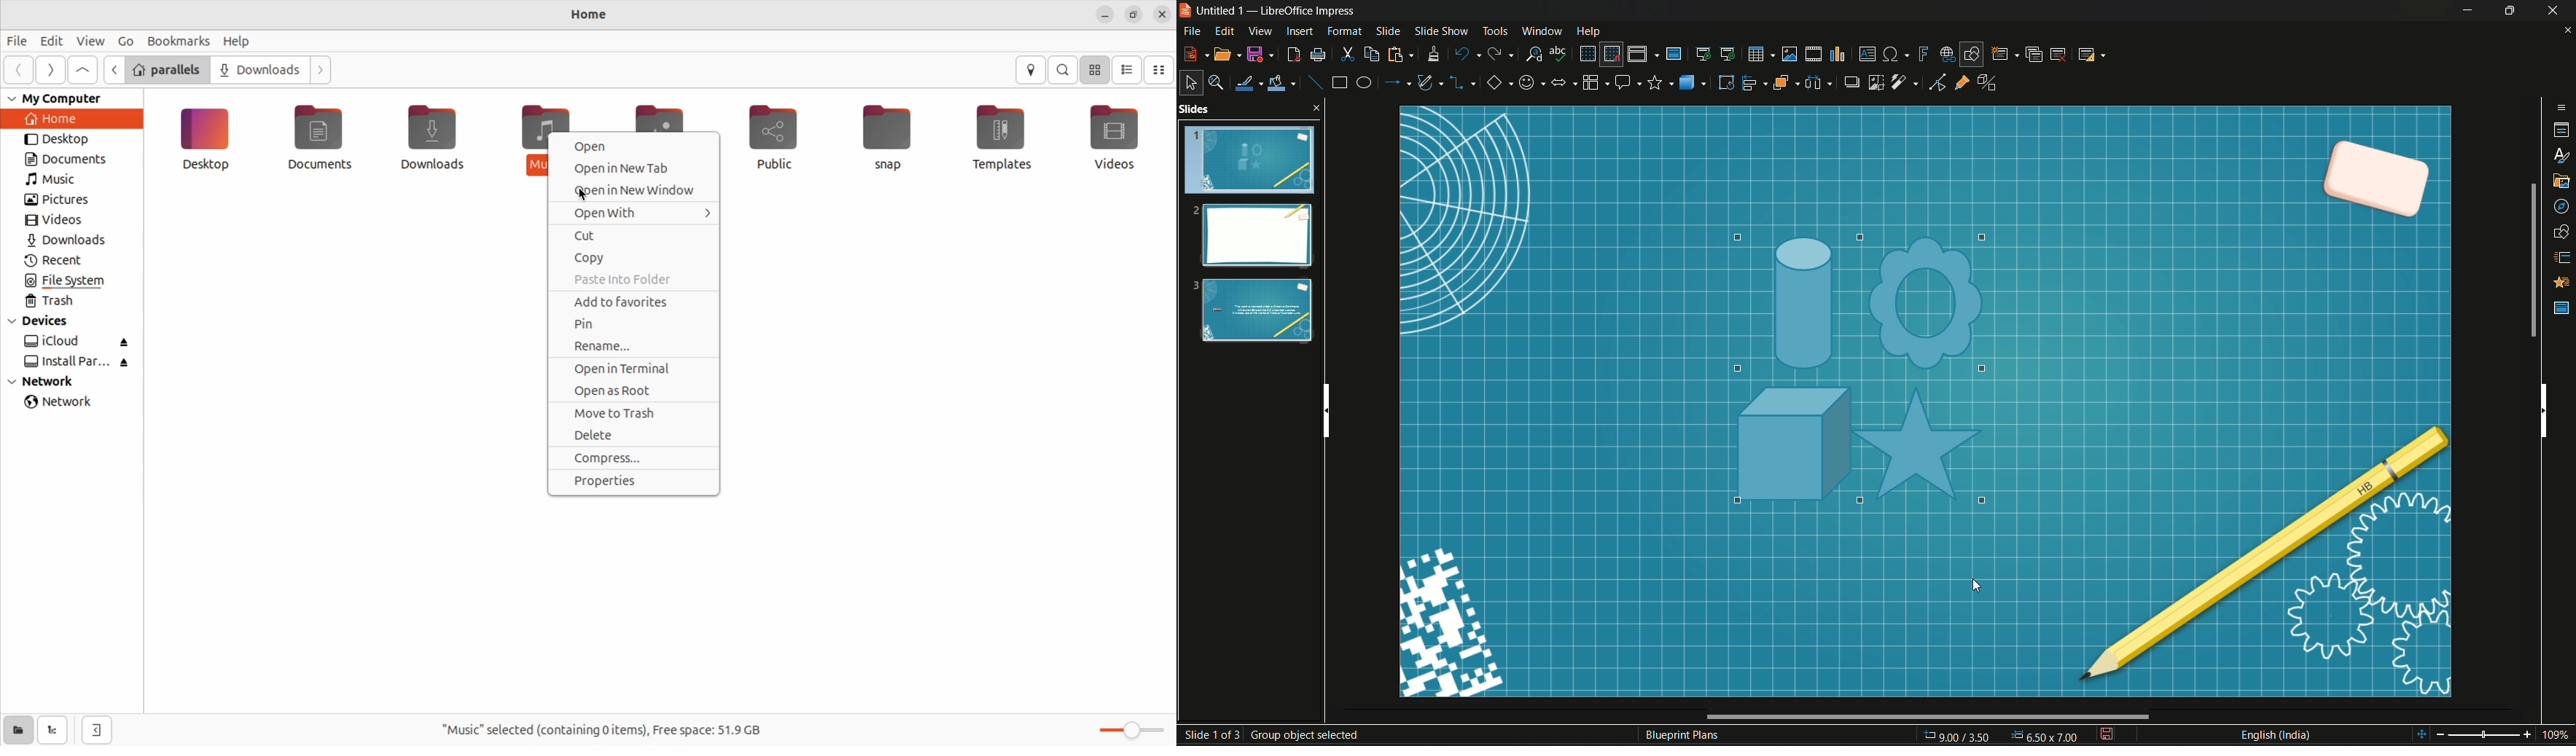 The height and width of the screenshot is (756, 2576). I want to click on insert image, so click(1789, 53).